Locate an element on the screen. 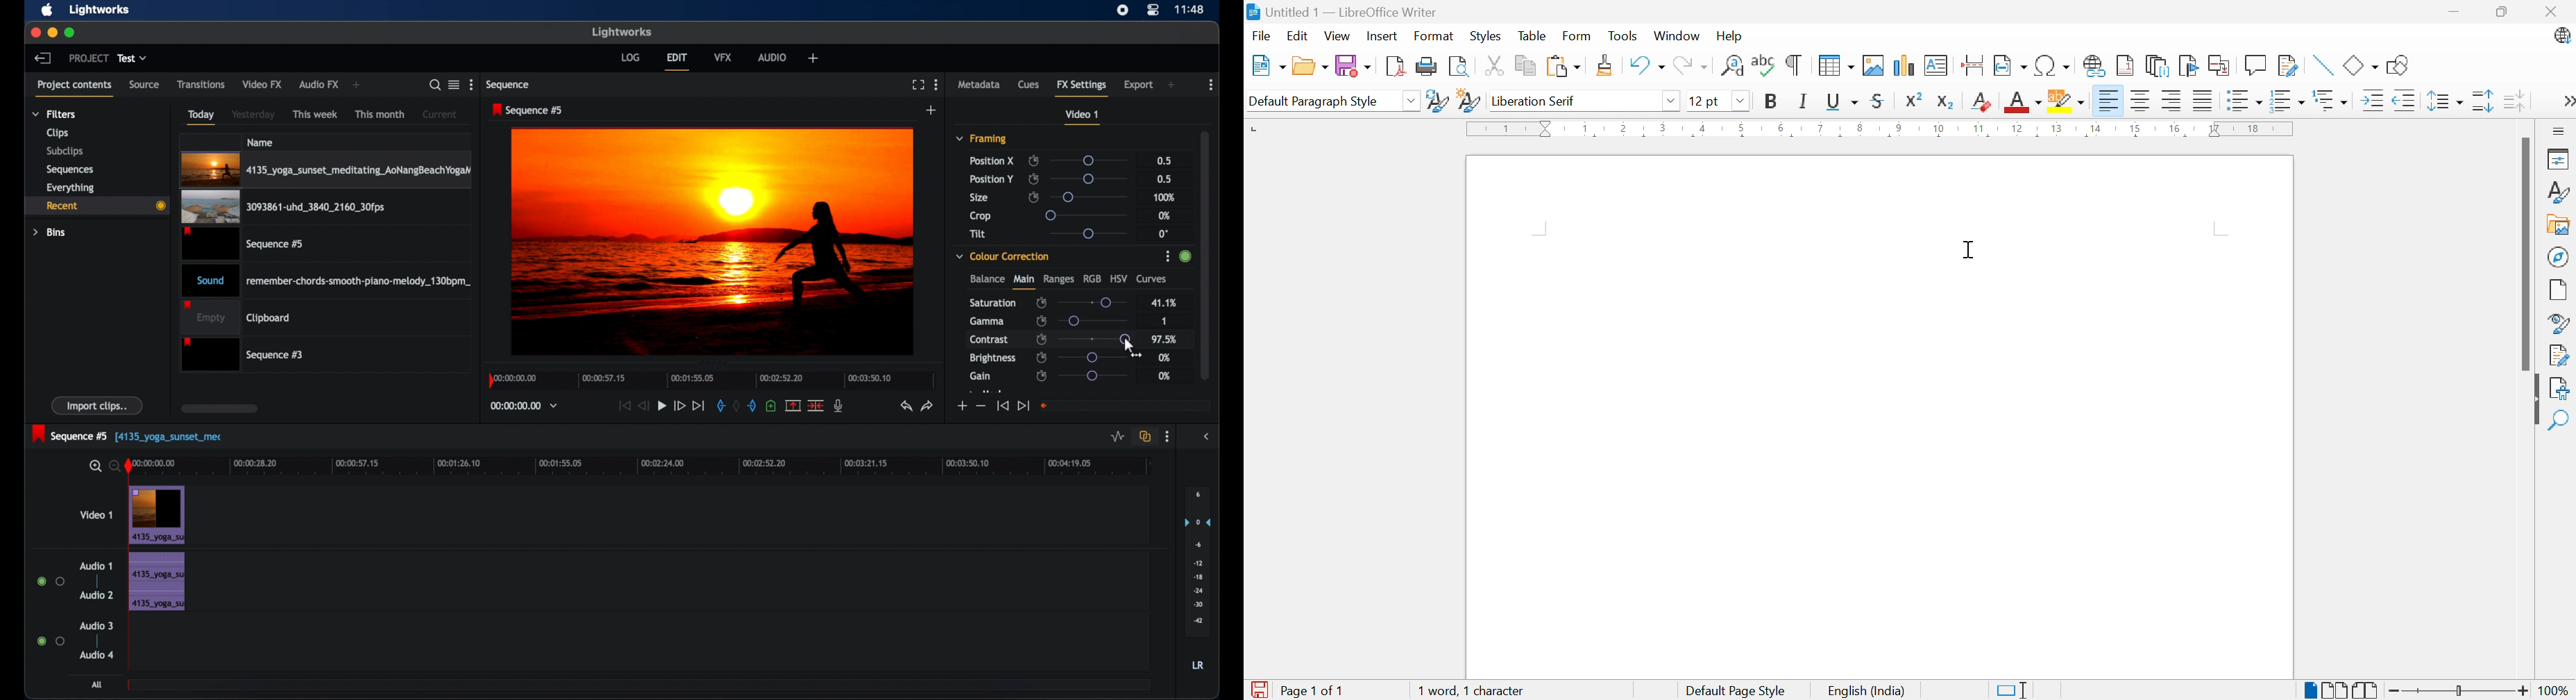 The width and height of the screenshot is (2576, 700). Copy is located at coordinates (1526, 65).